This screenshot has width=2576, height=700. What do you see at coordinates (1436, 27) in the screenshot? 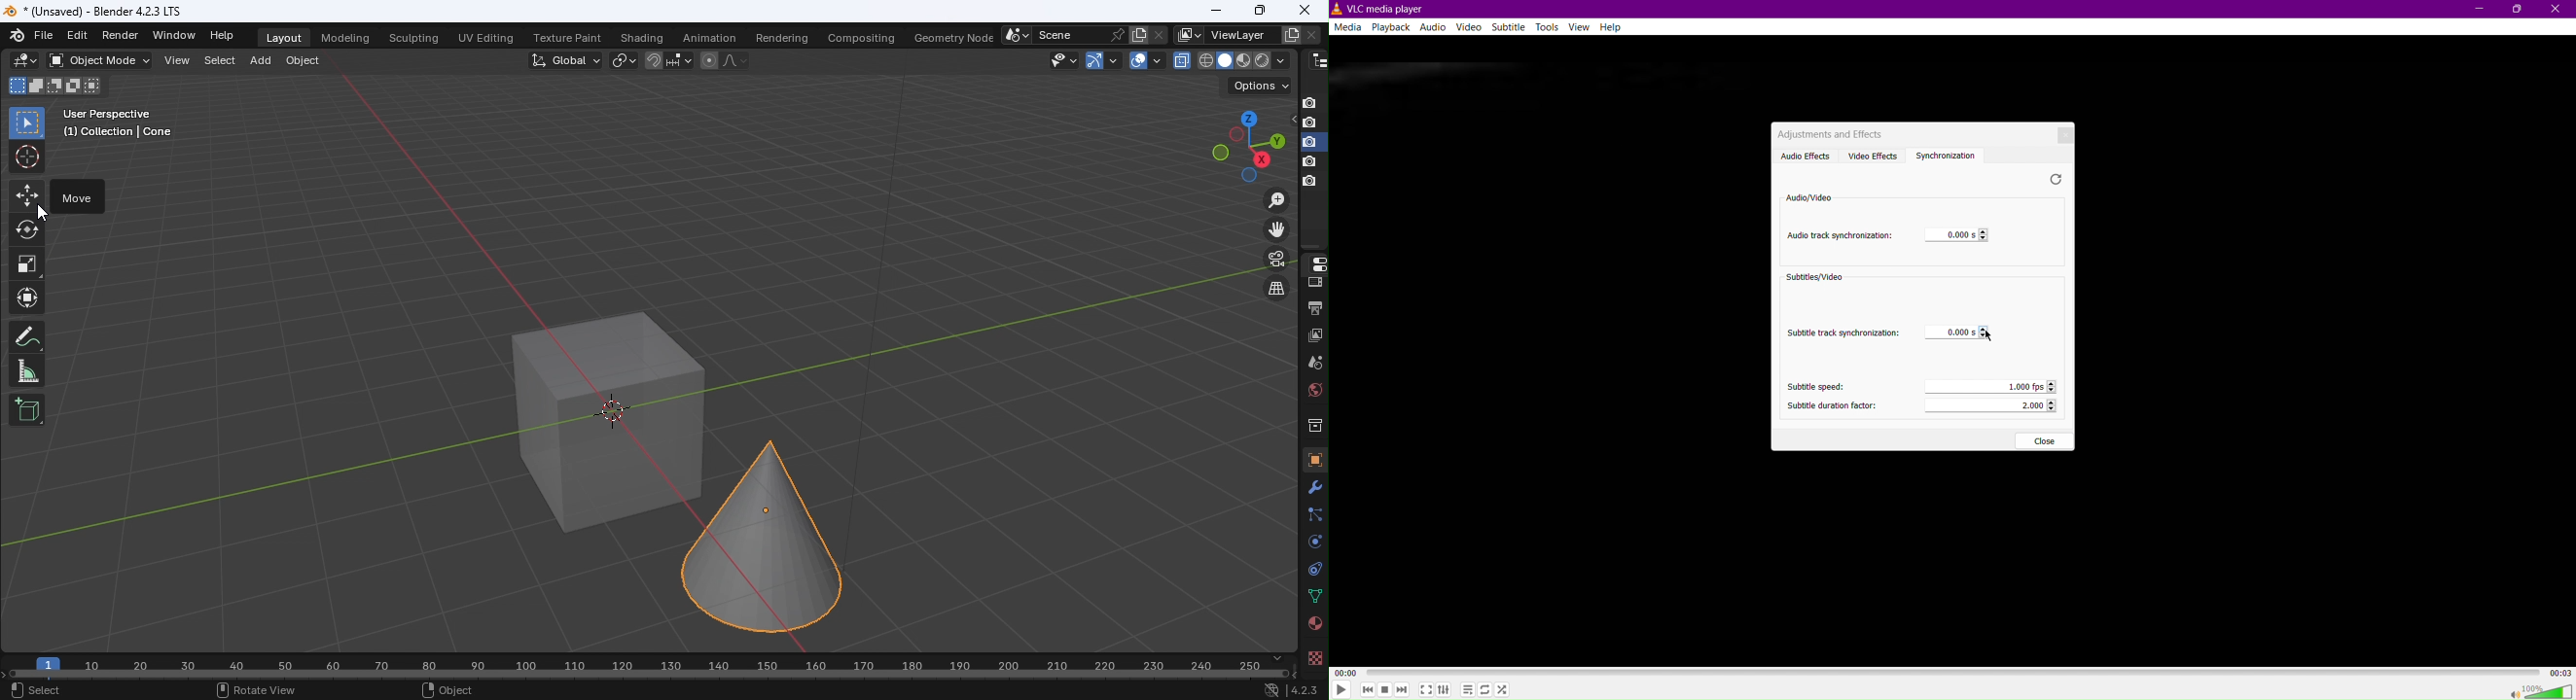
I see `Audio` at bounding box center [1436, 27].